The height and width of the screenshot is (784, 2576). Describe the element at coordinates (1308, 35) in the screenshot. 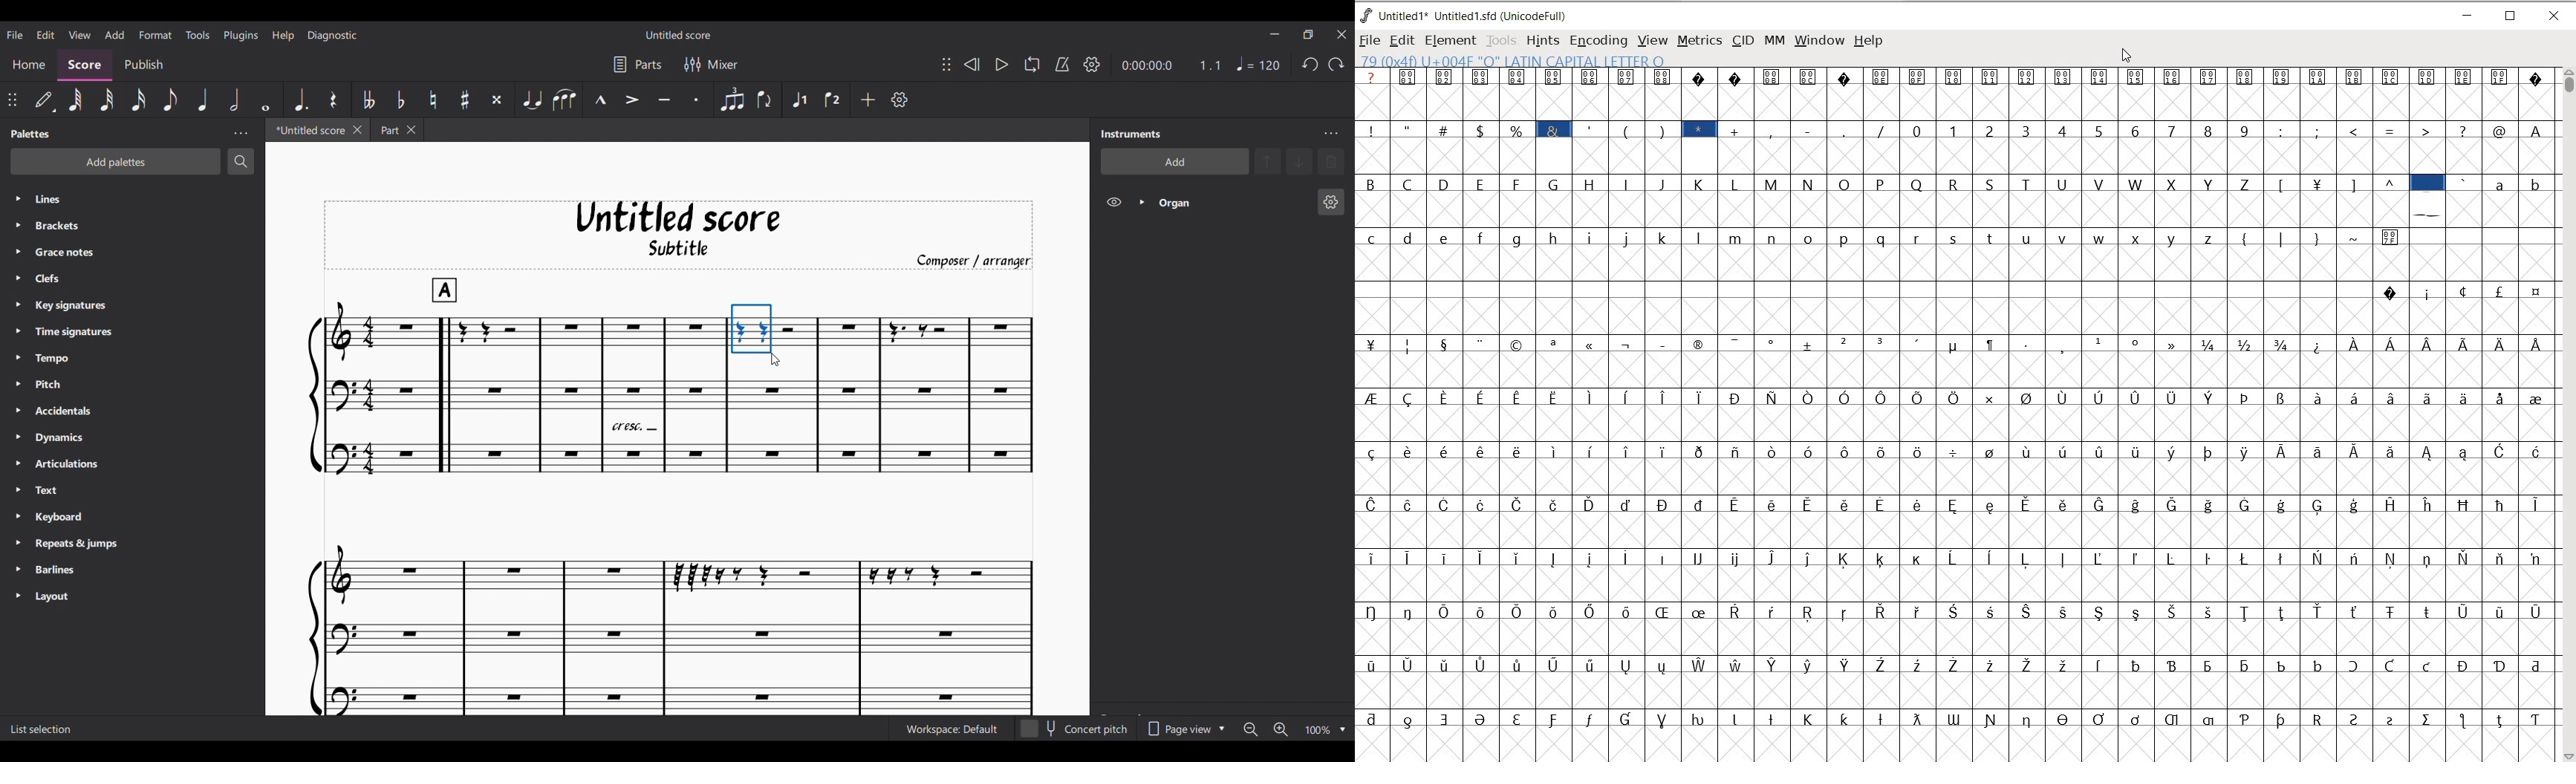

I see `Show interface in smaller tab` at that location.